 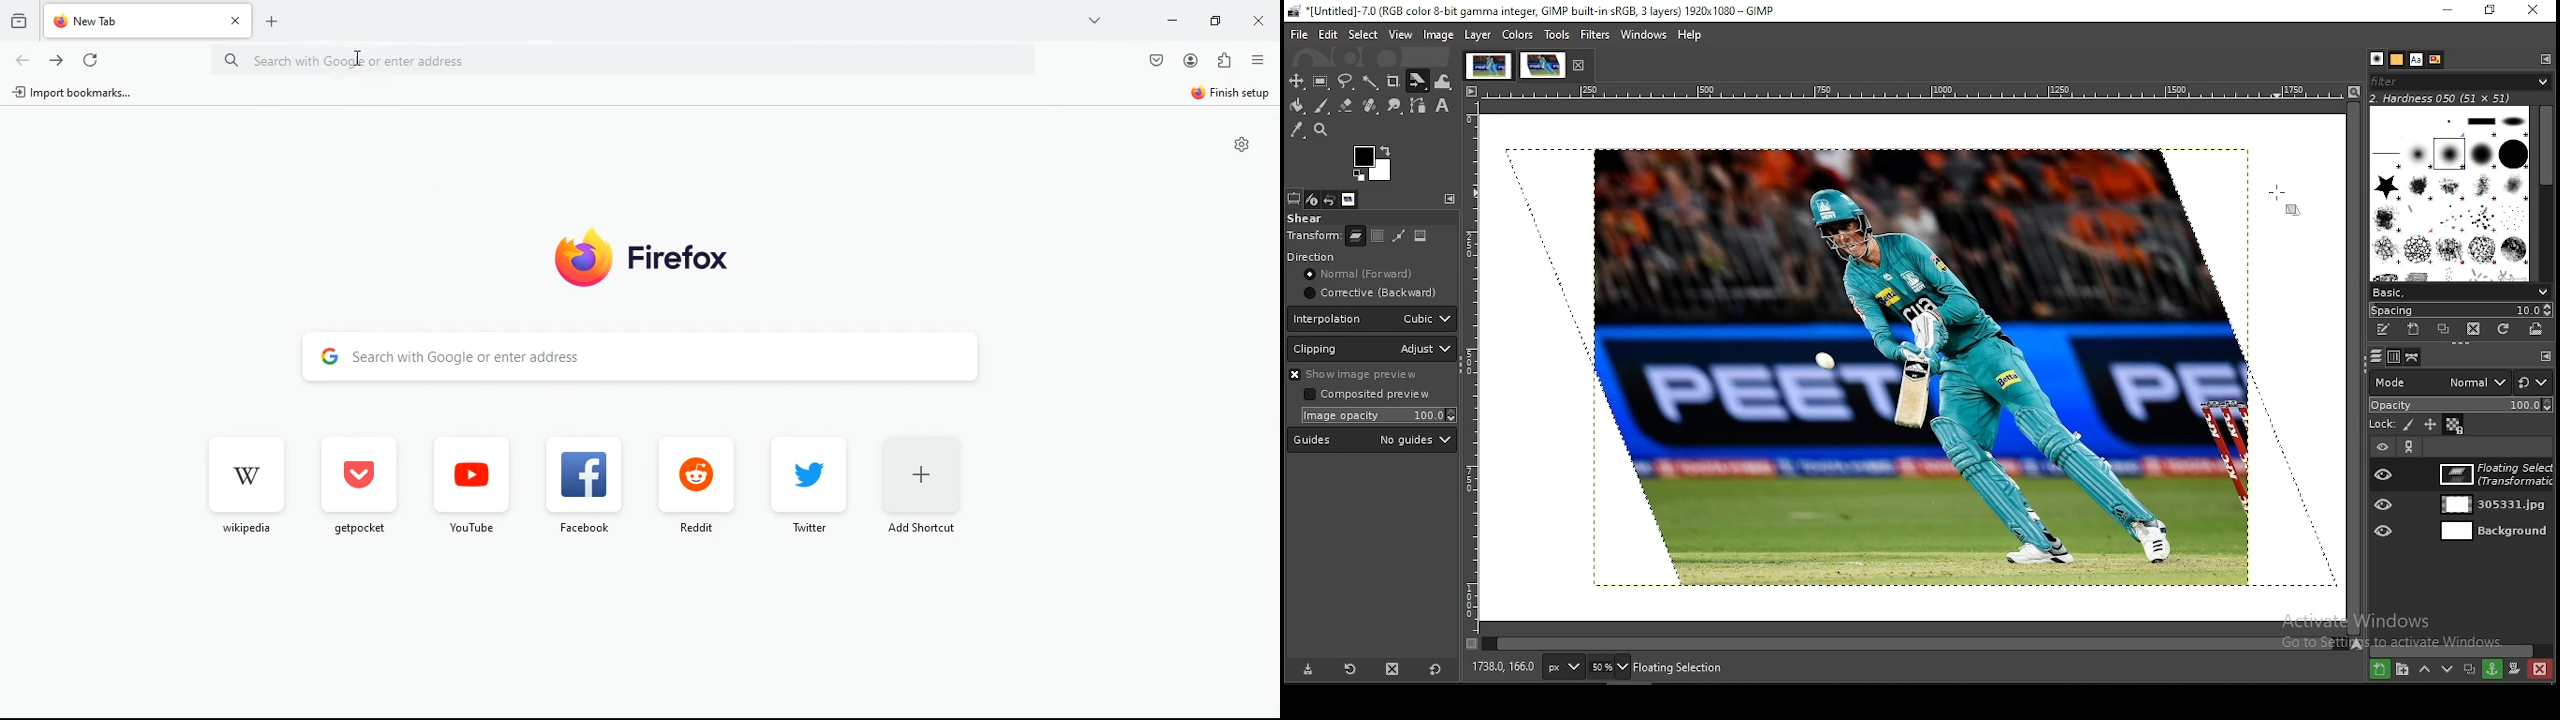 What do you see at coordinates (1346, 105) in the screenshot?
I see `` at bounding box center [1346, 105].